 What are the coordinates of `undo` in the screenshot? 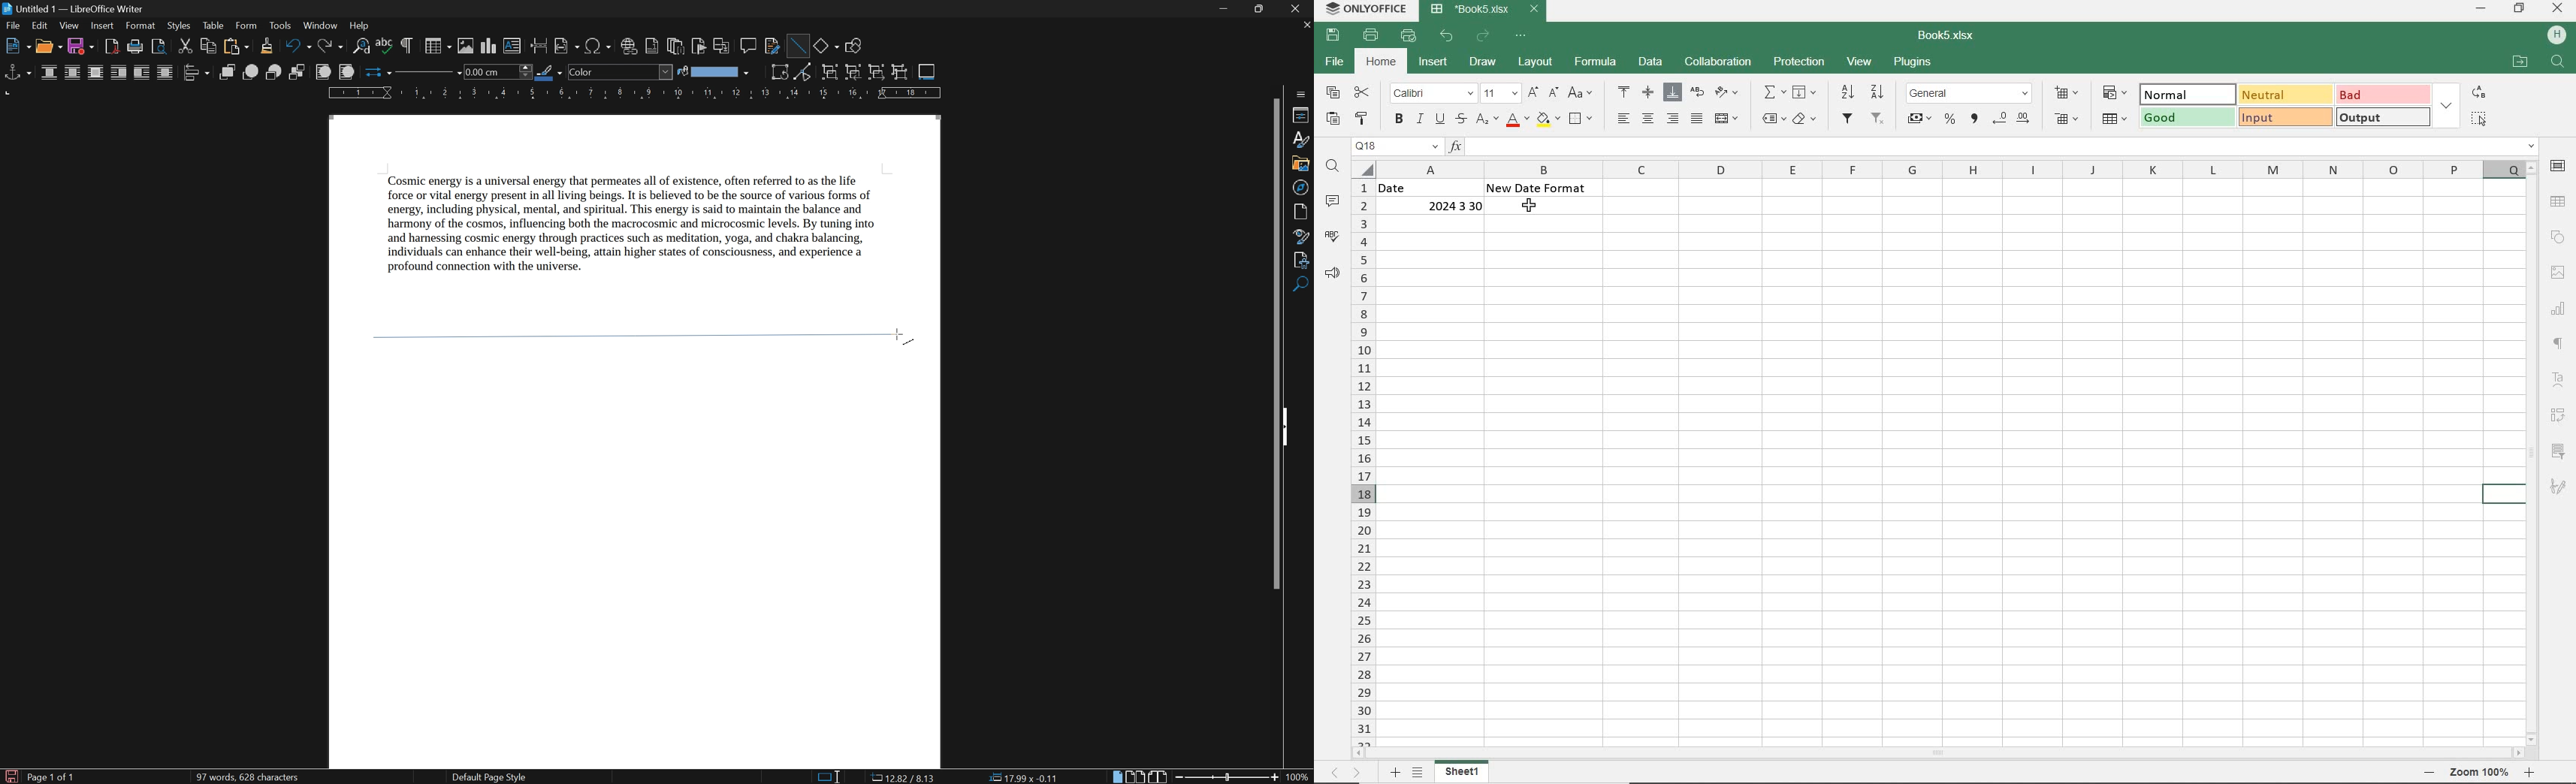 It's located at (299, 47).